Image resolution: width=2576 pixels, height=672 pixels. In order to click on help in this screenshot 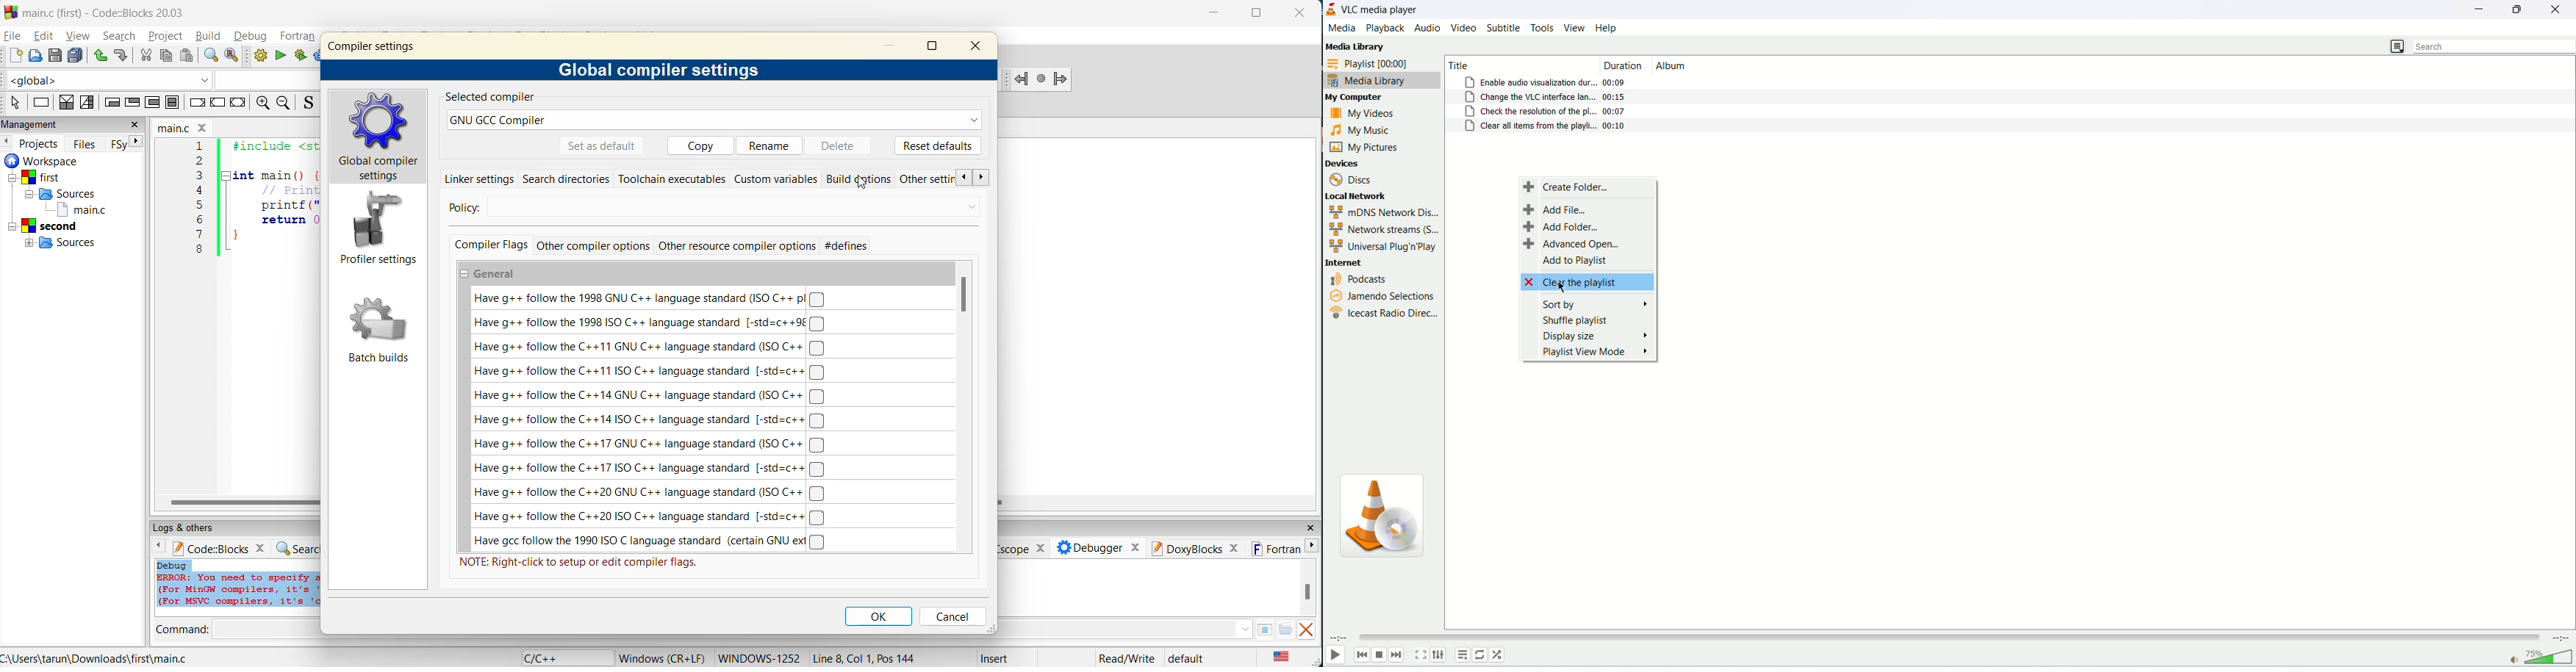, I will do `click(1606, 28)`.